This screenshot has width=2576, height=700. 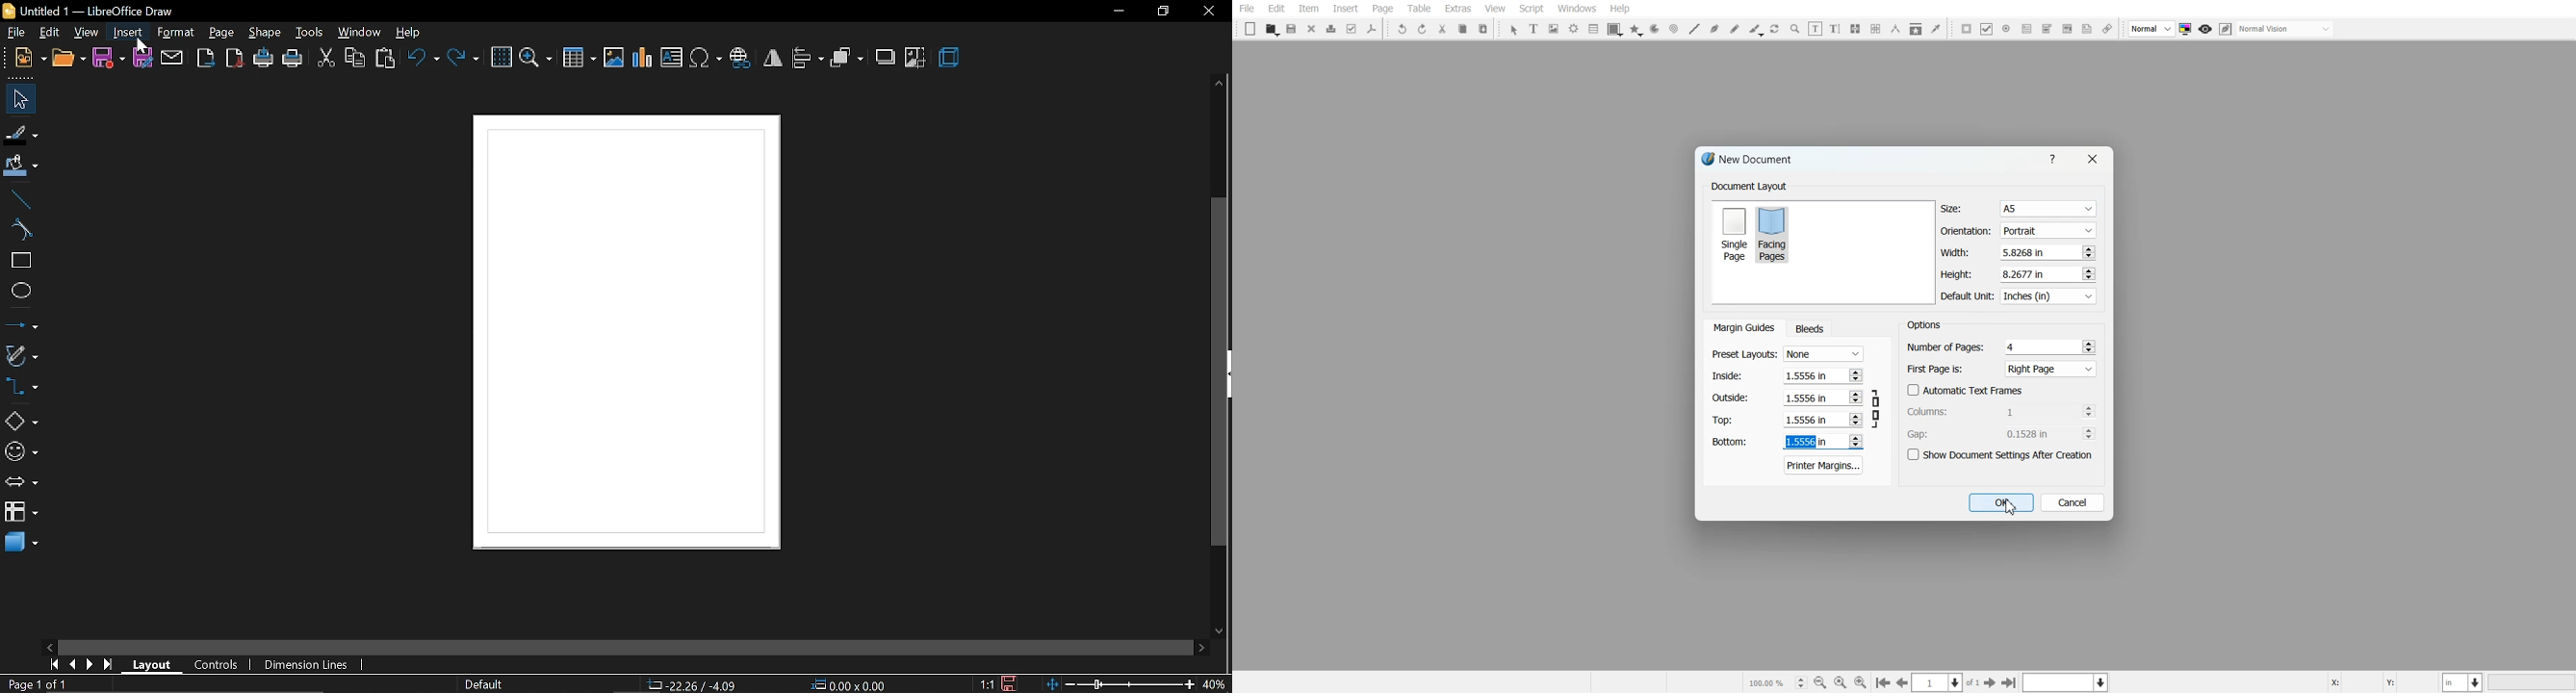 I want to click on flip, so click(x=773, y=58).